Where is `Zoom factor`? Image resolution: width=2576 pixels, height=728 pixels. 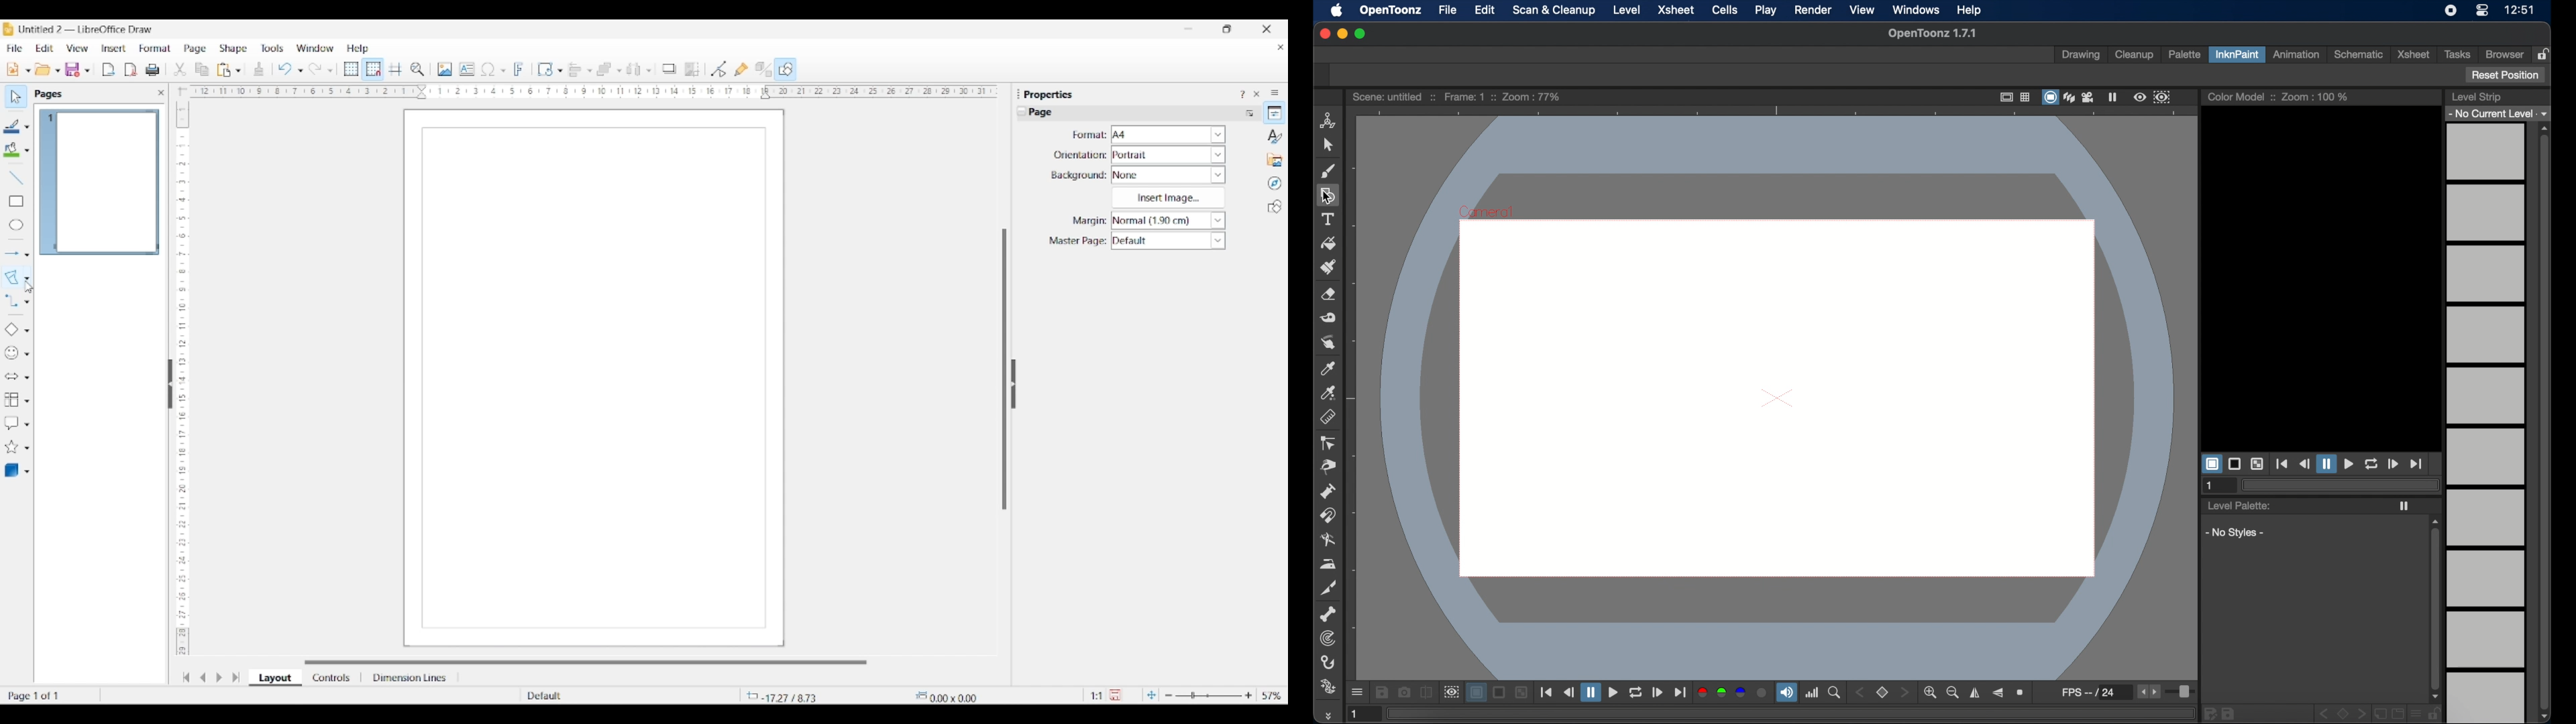 Zoom factor is located at coordinates (1273, 696).